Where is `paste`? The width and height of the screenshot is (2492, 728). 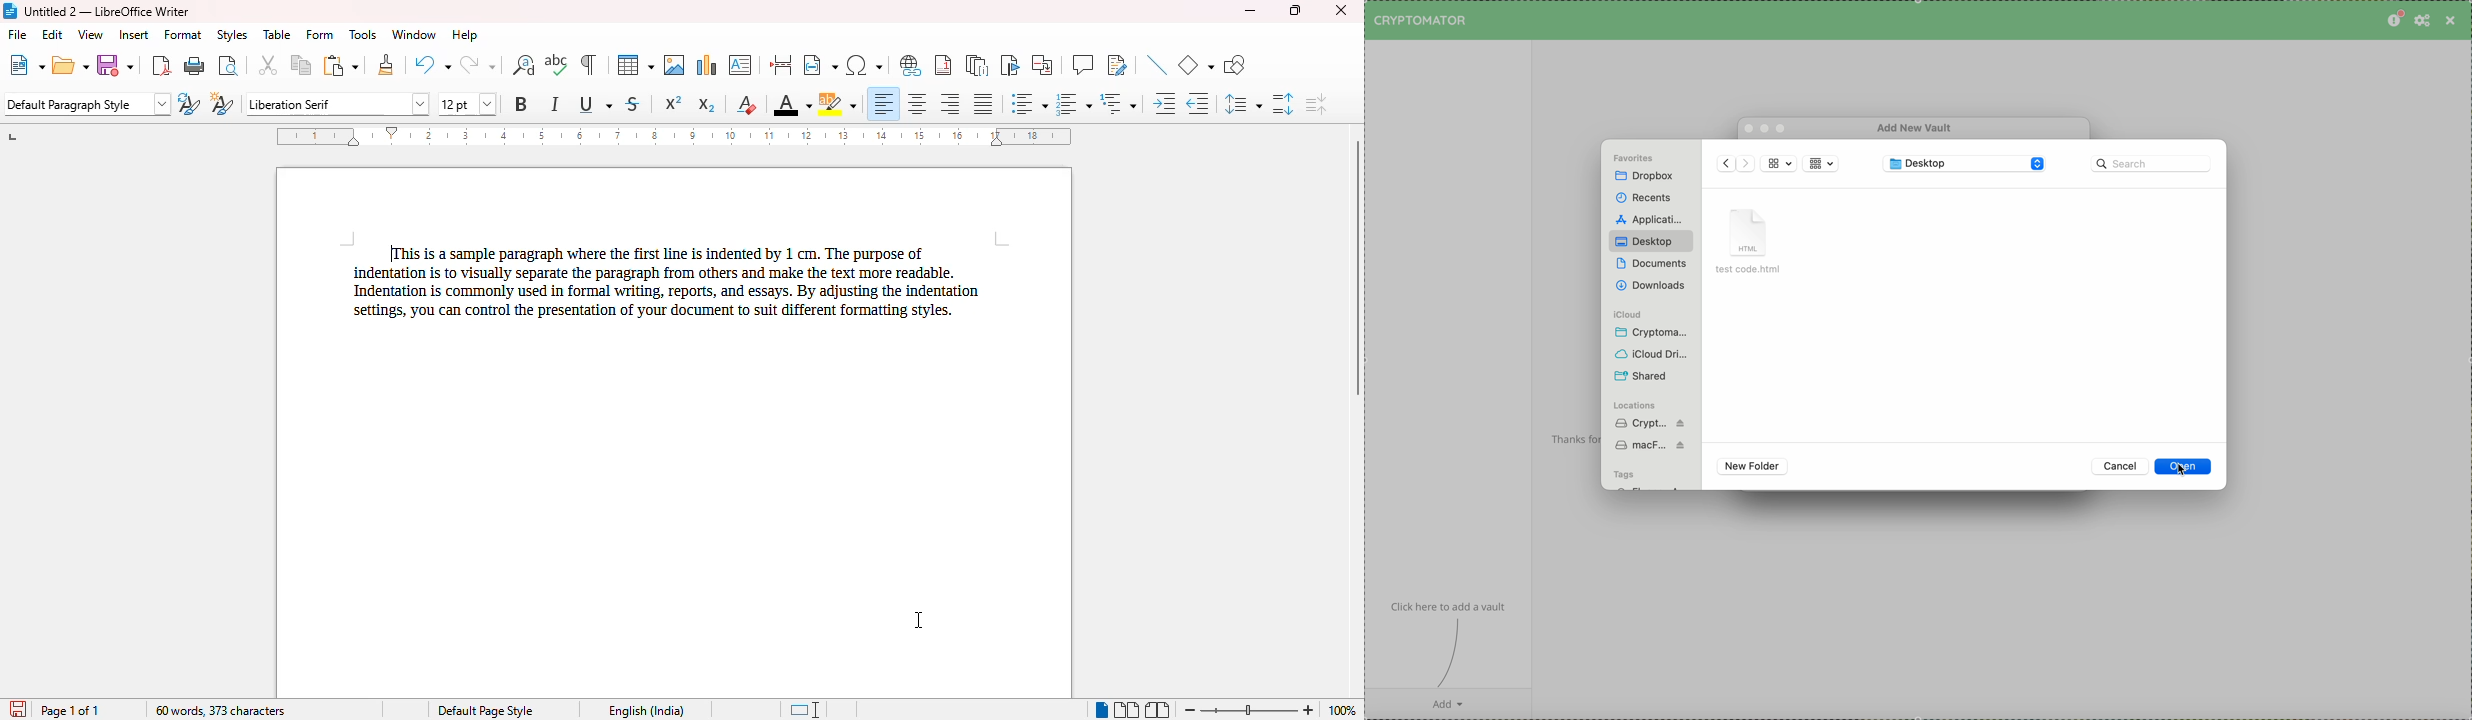
paste is located at coordinates (341, 66).